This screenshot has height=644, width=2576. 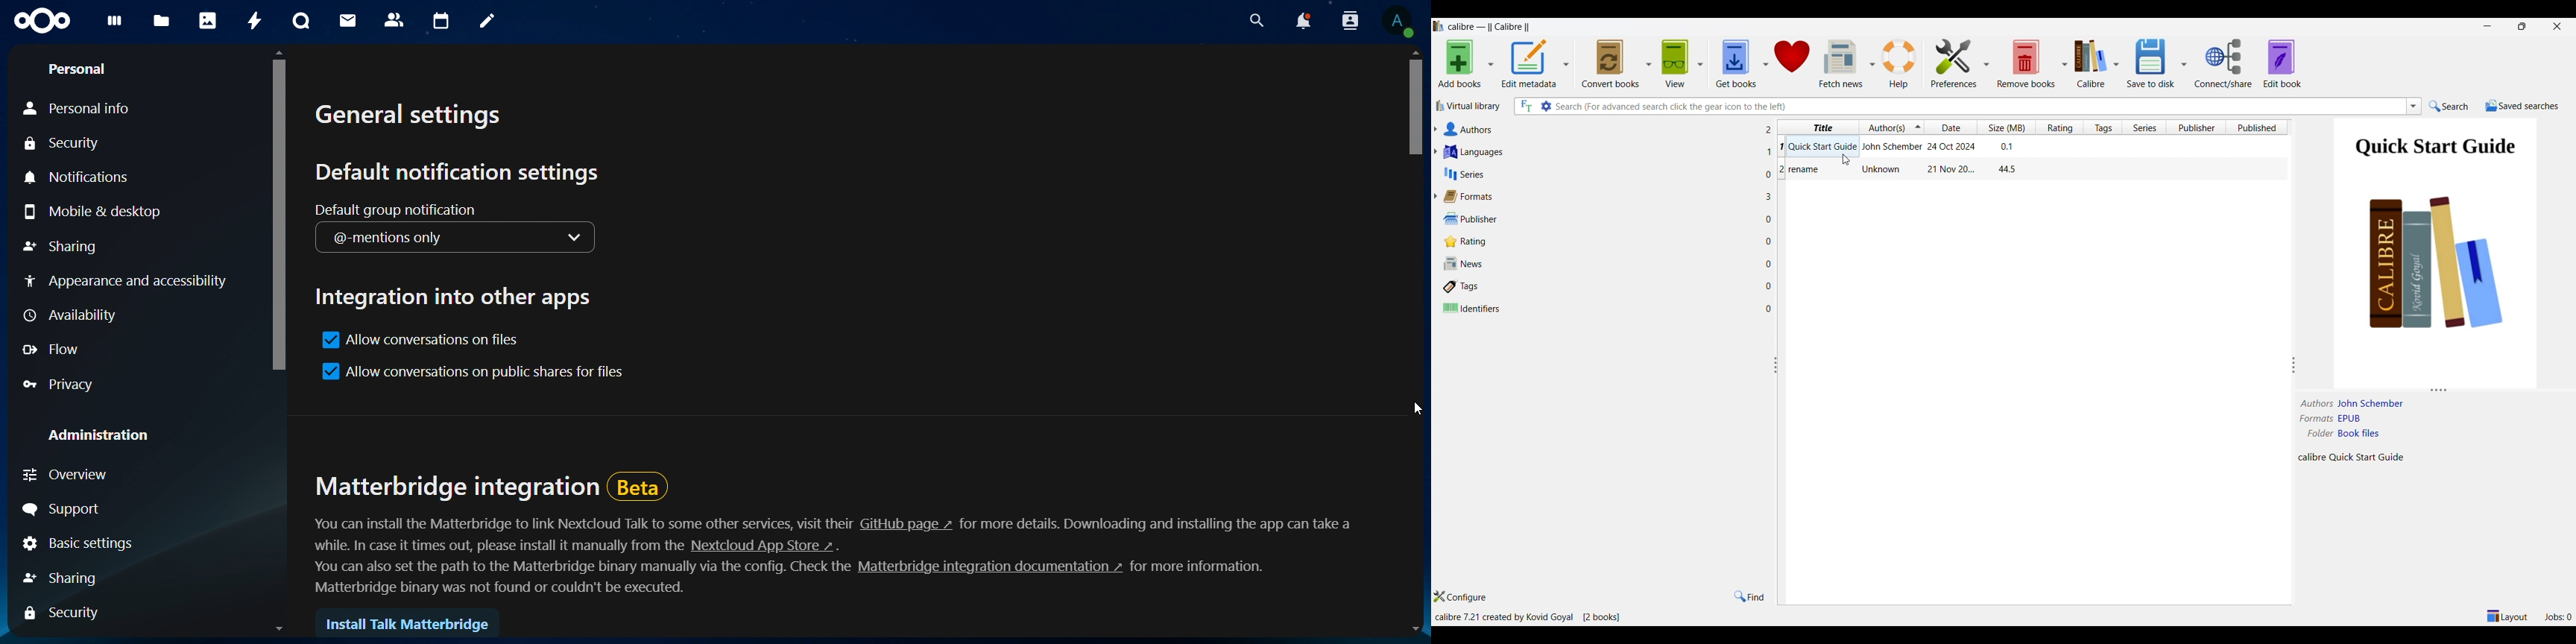 What do you see at coordinates (123, 180) in the screenshot?
I see `Notifications` at bounding box center [123, 180].